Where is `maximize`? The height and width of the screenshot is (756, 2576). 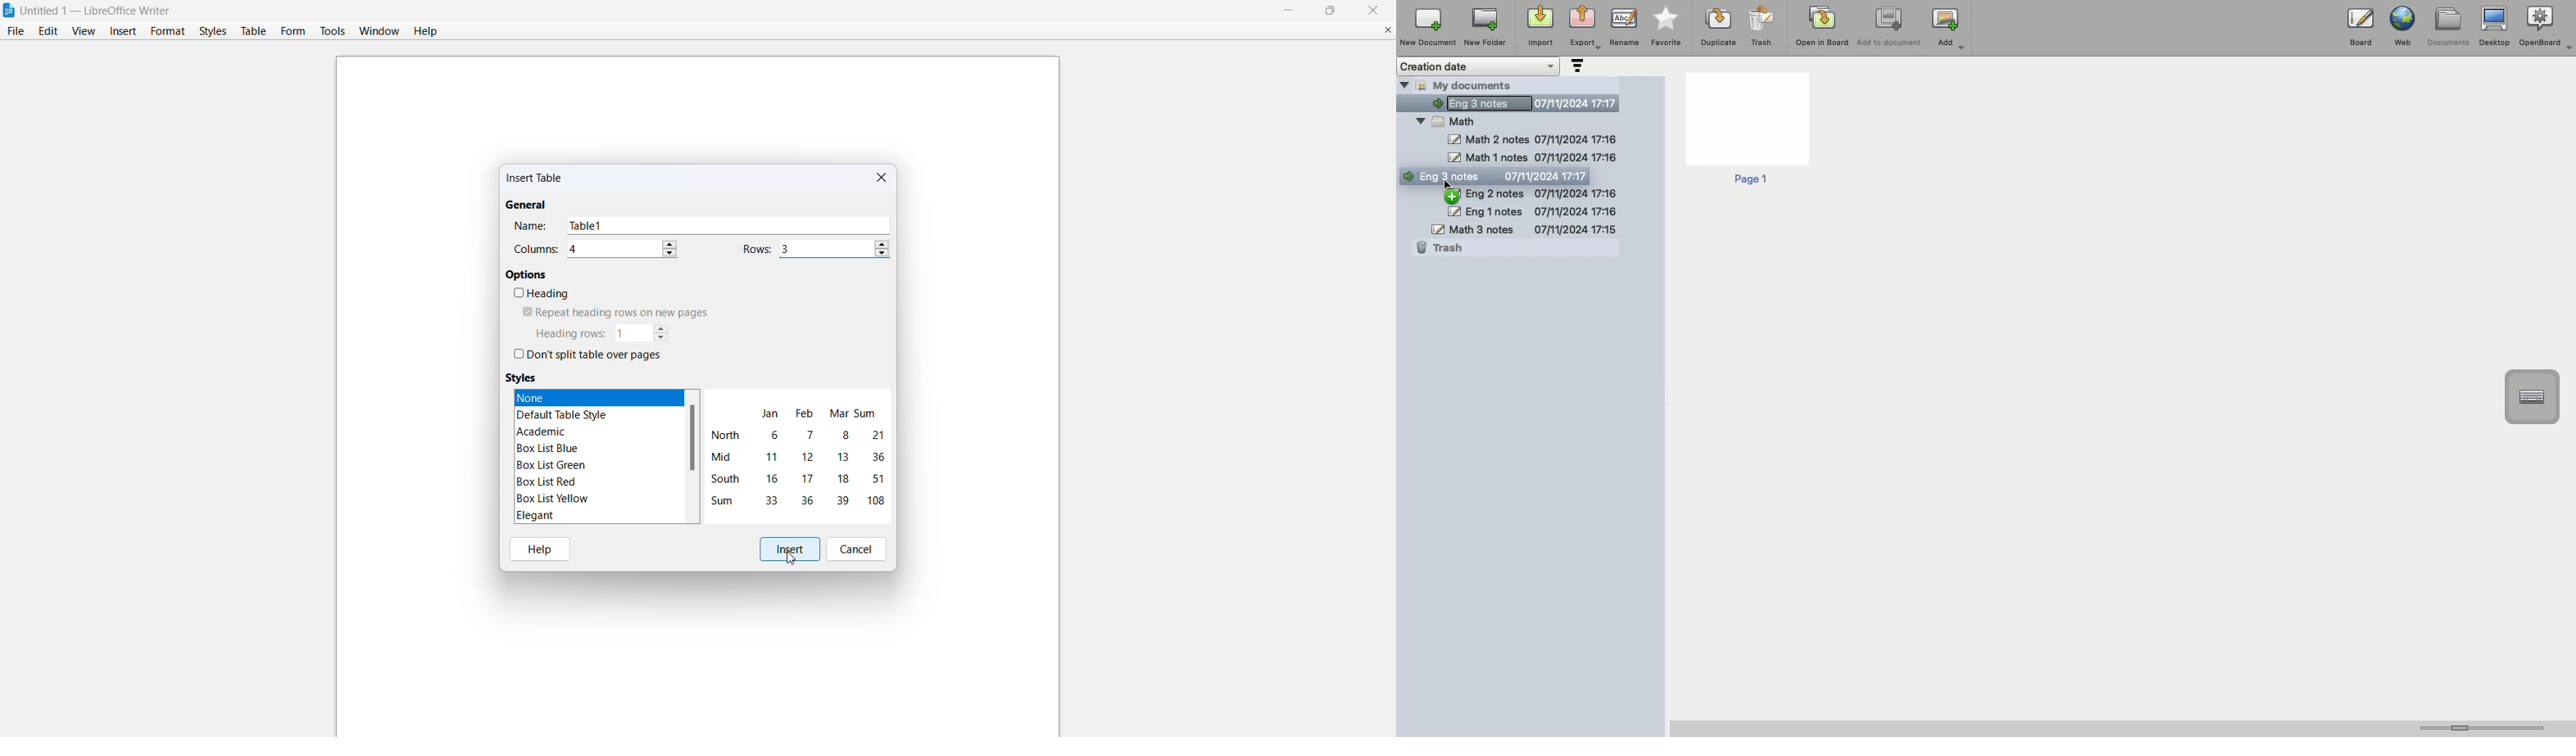 maximize is located at coordinates (1332, 10).